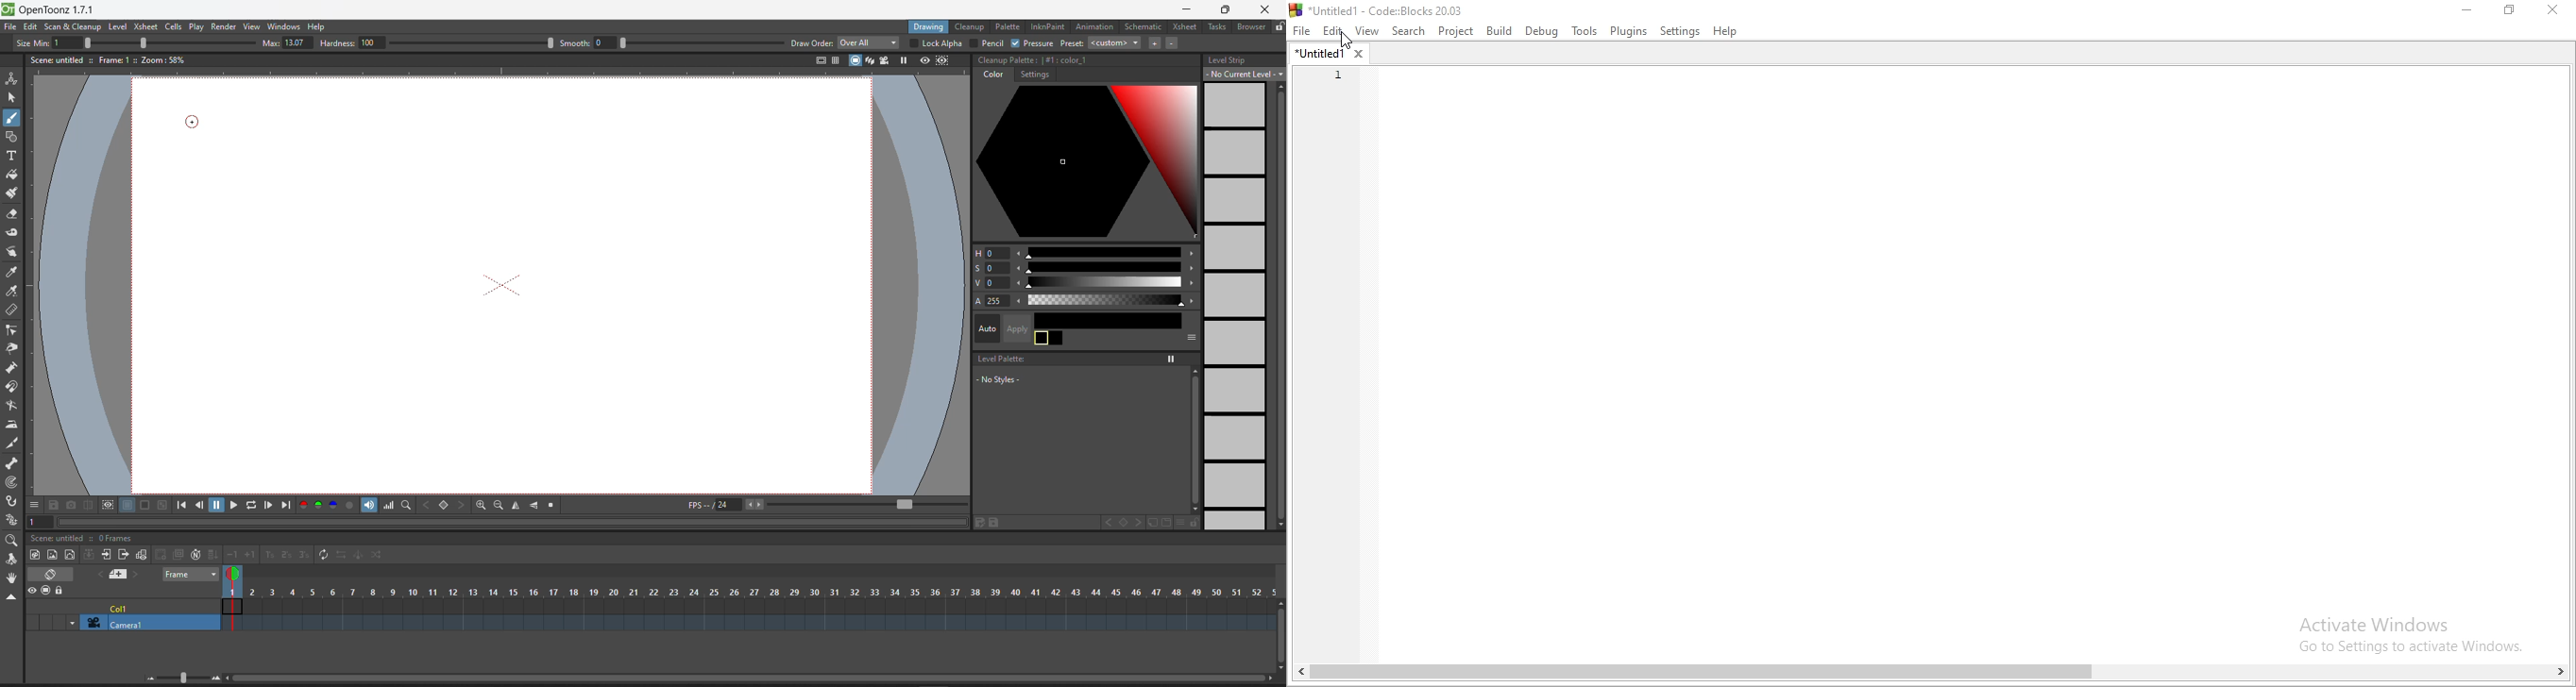  I want to click on move right, so click(1191, 282).